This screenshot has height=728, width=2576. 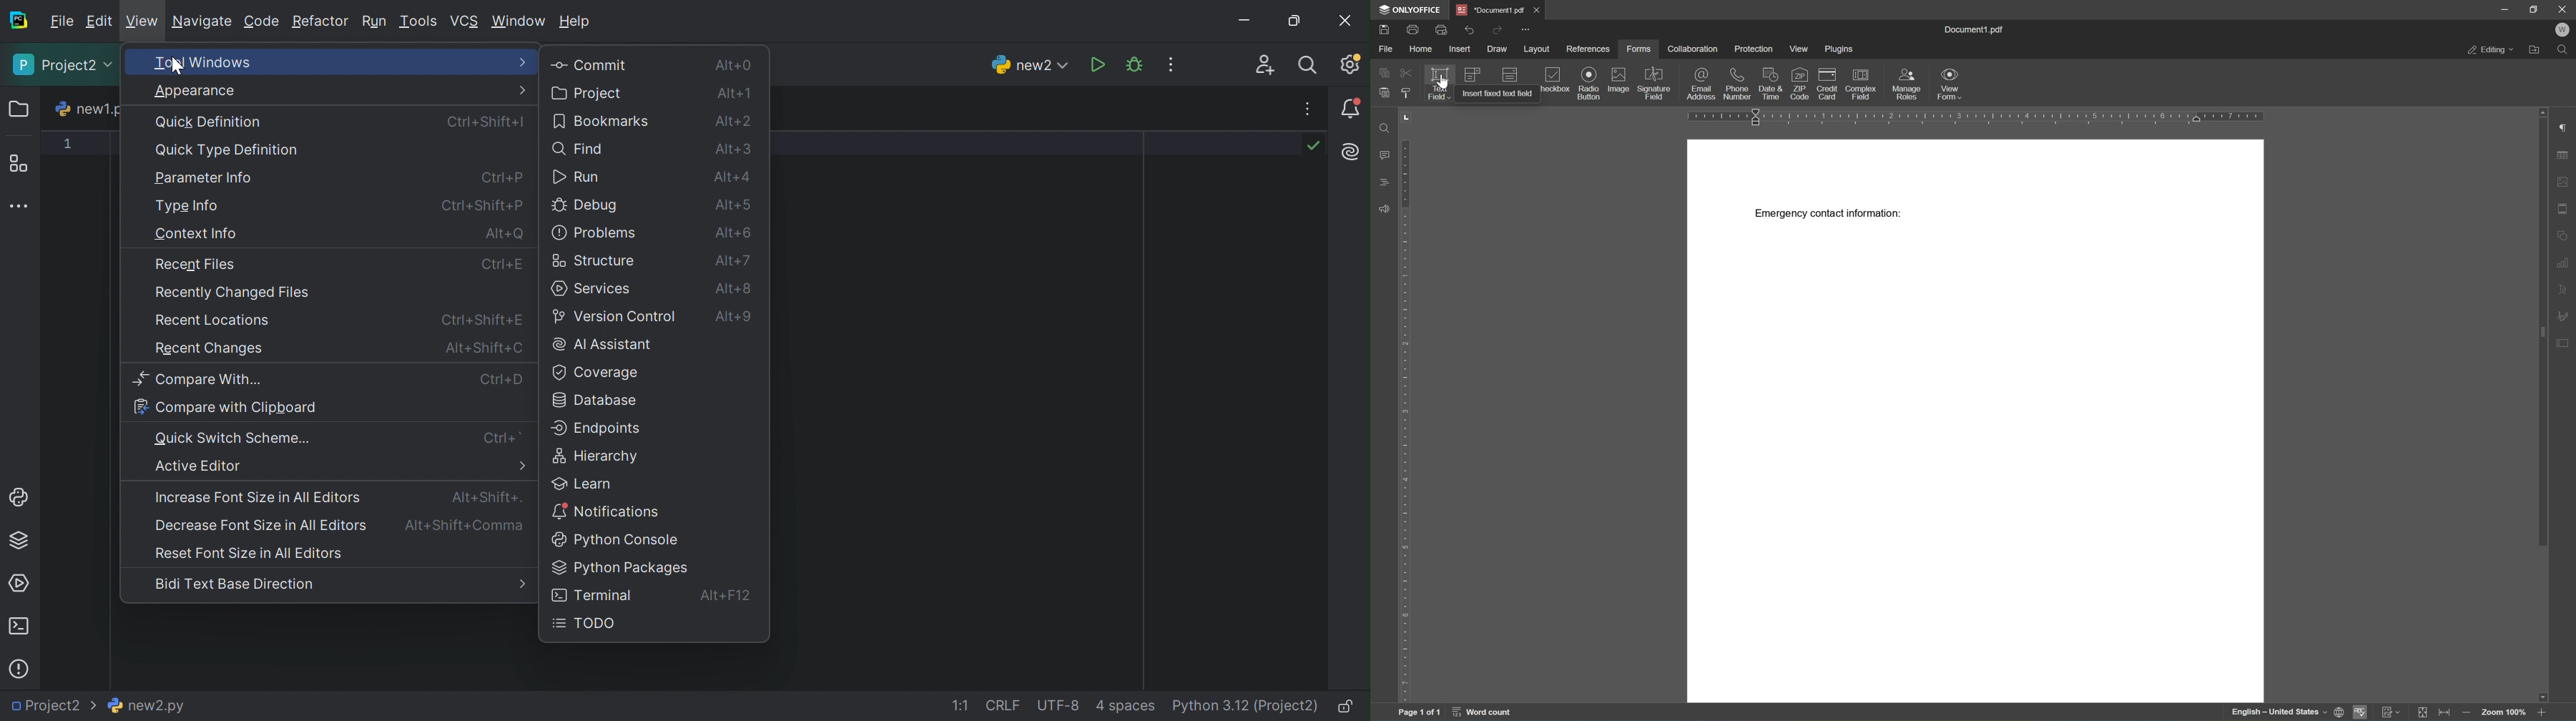 What do you see at coordinates (1737, 84) in the screenshot?
I see `phone number` at bounding box center [1737, 84].